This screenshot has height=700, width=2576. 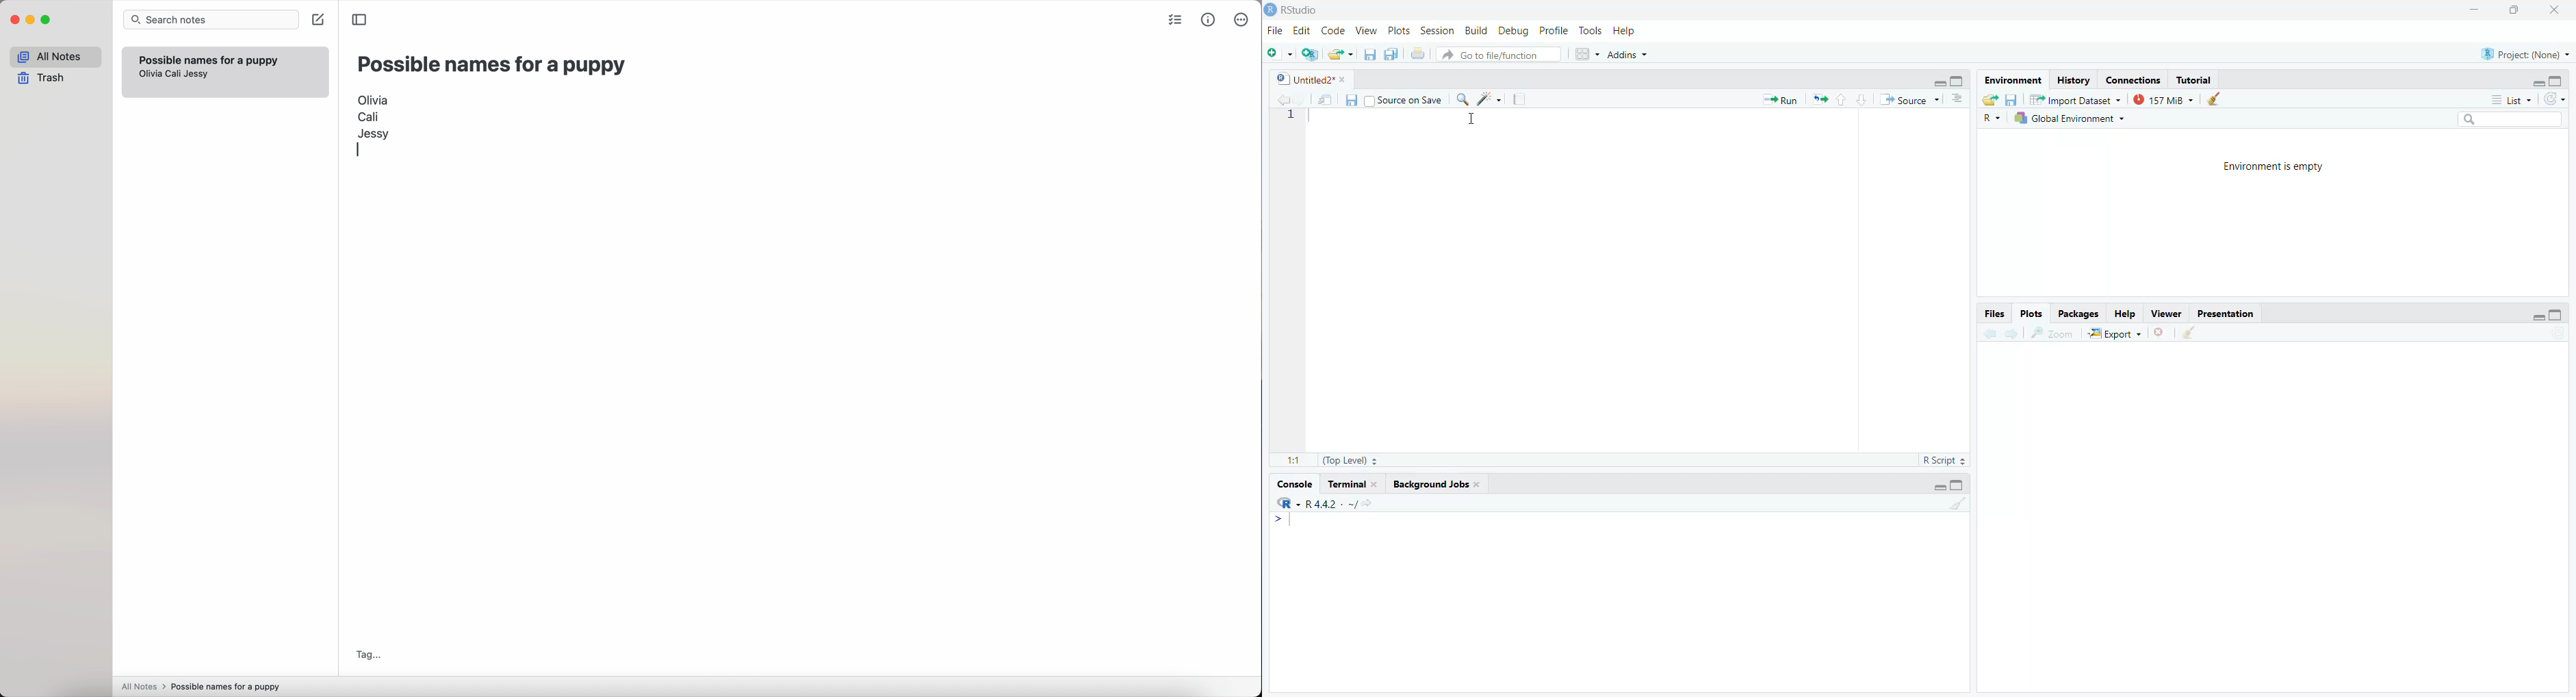 What do you see at coordinates (204, 686) in the screenshot?
I see `all notes > possible names for a puppy` at bounding box center [204, 686].